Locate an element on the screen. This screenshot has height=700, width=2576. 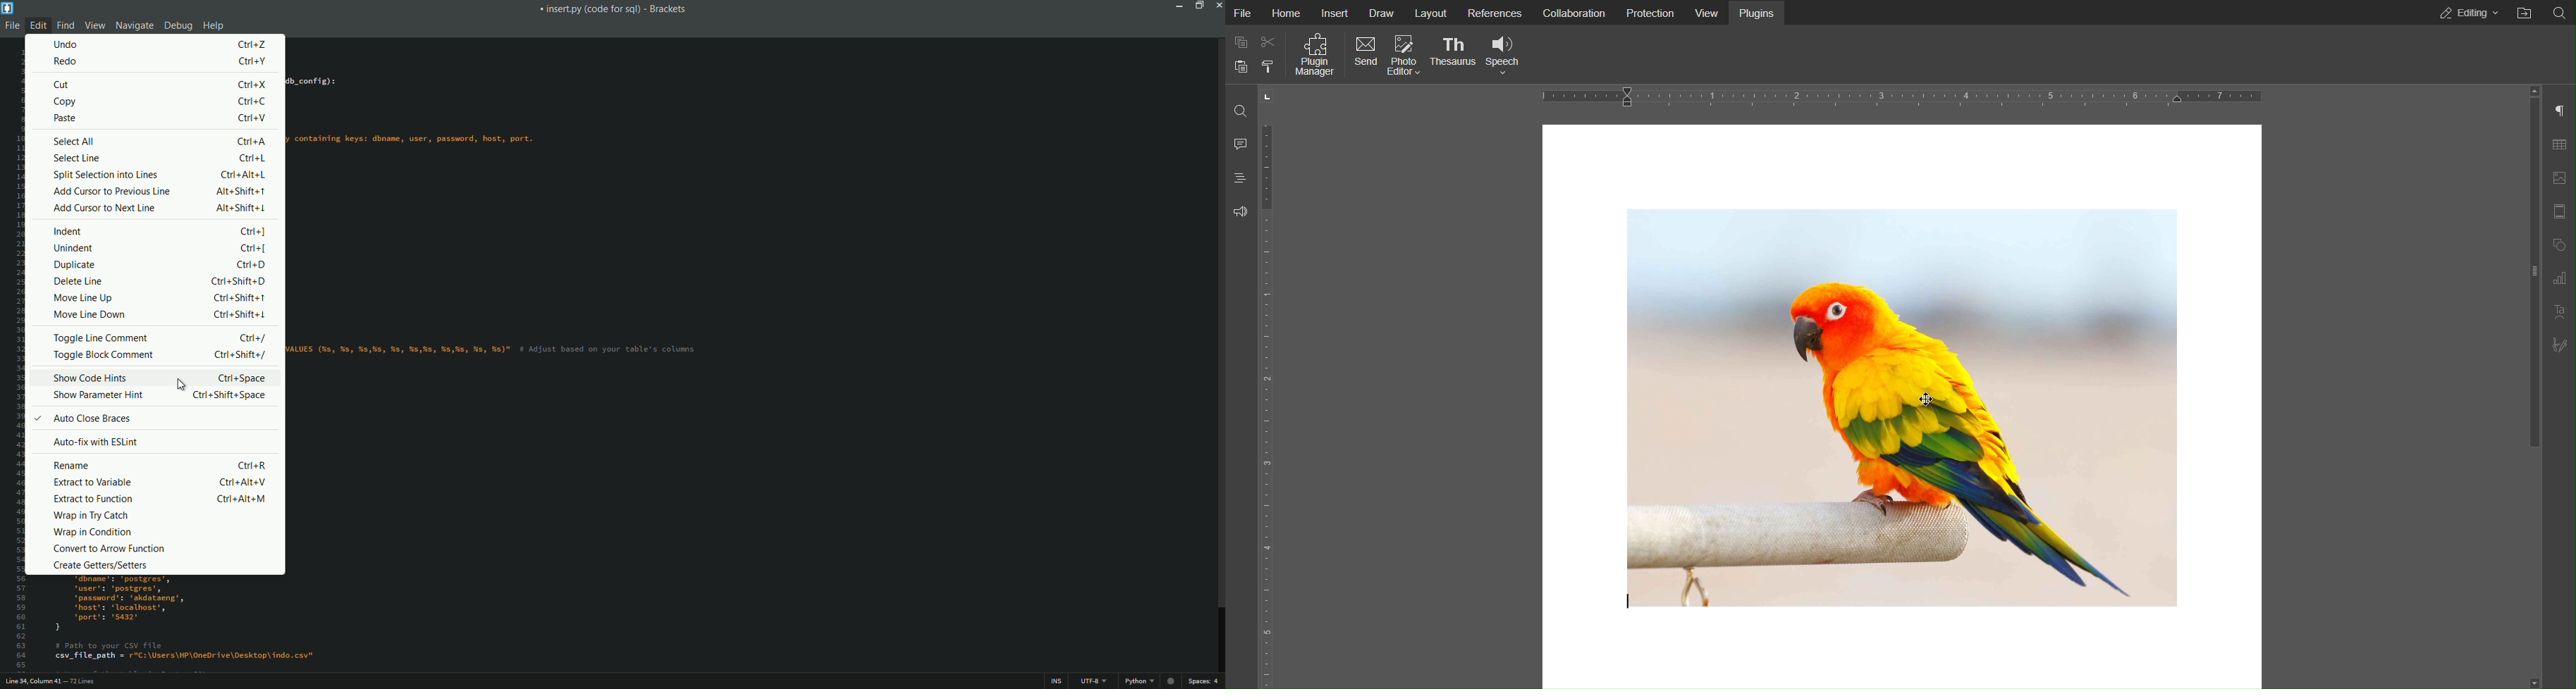
Vertical Ruler is located at coordinates (1268, 403).